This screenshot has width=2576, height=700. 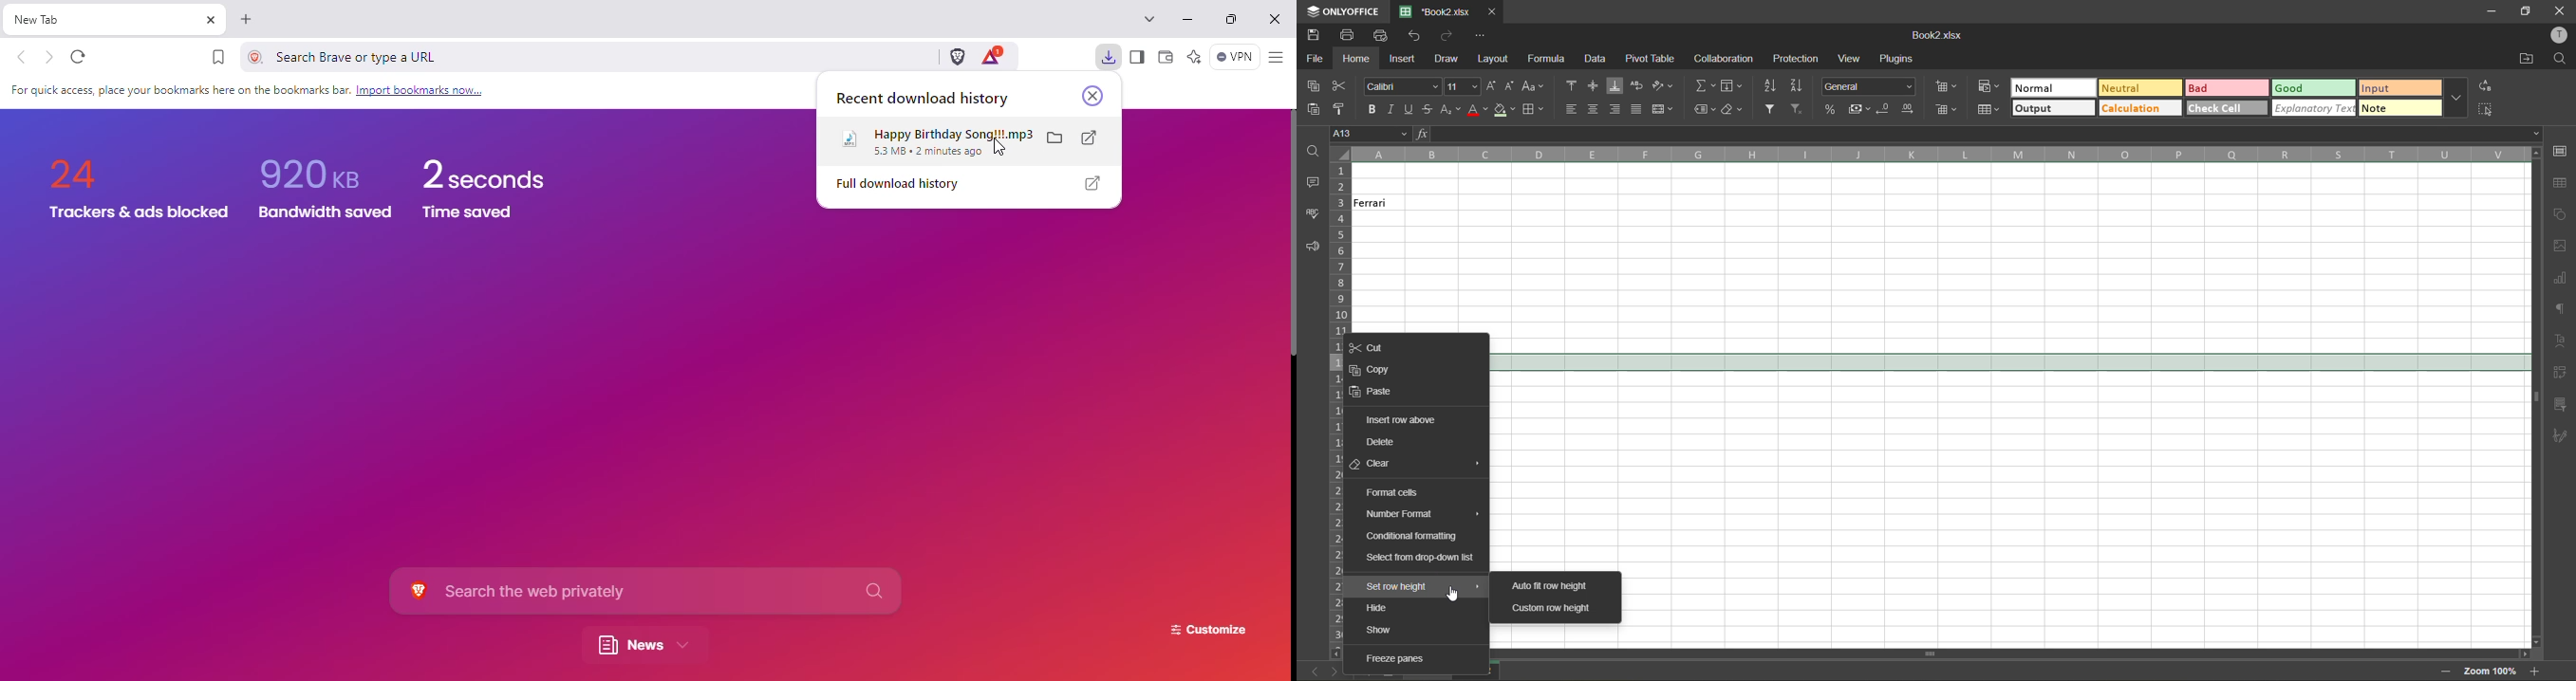 What do you see at coordinates (1989, 87) in the screenshot?
I see `conditional formatting` at bounding box center [1989, 87].